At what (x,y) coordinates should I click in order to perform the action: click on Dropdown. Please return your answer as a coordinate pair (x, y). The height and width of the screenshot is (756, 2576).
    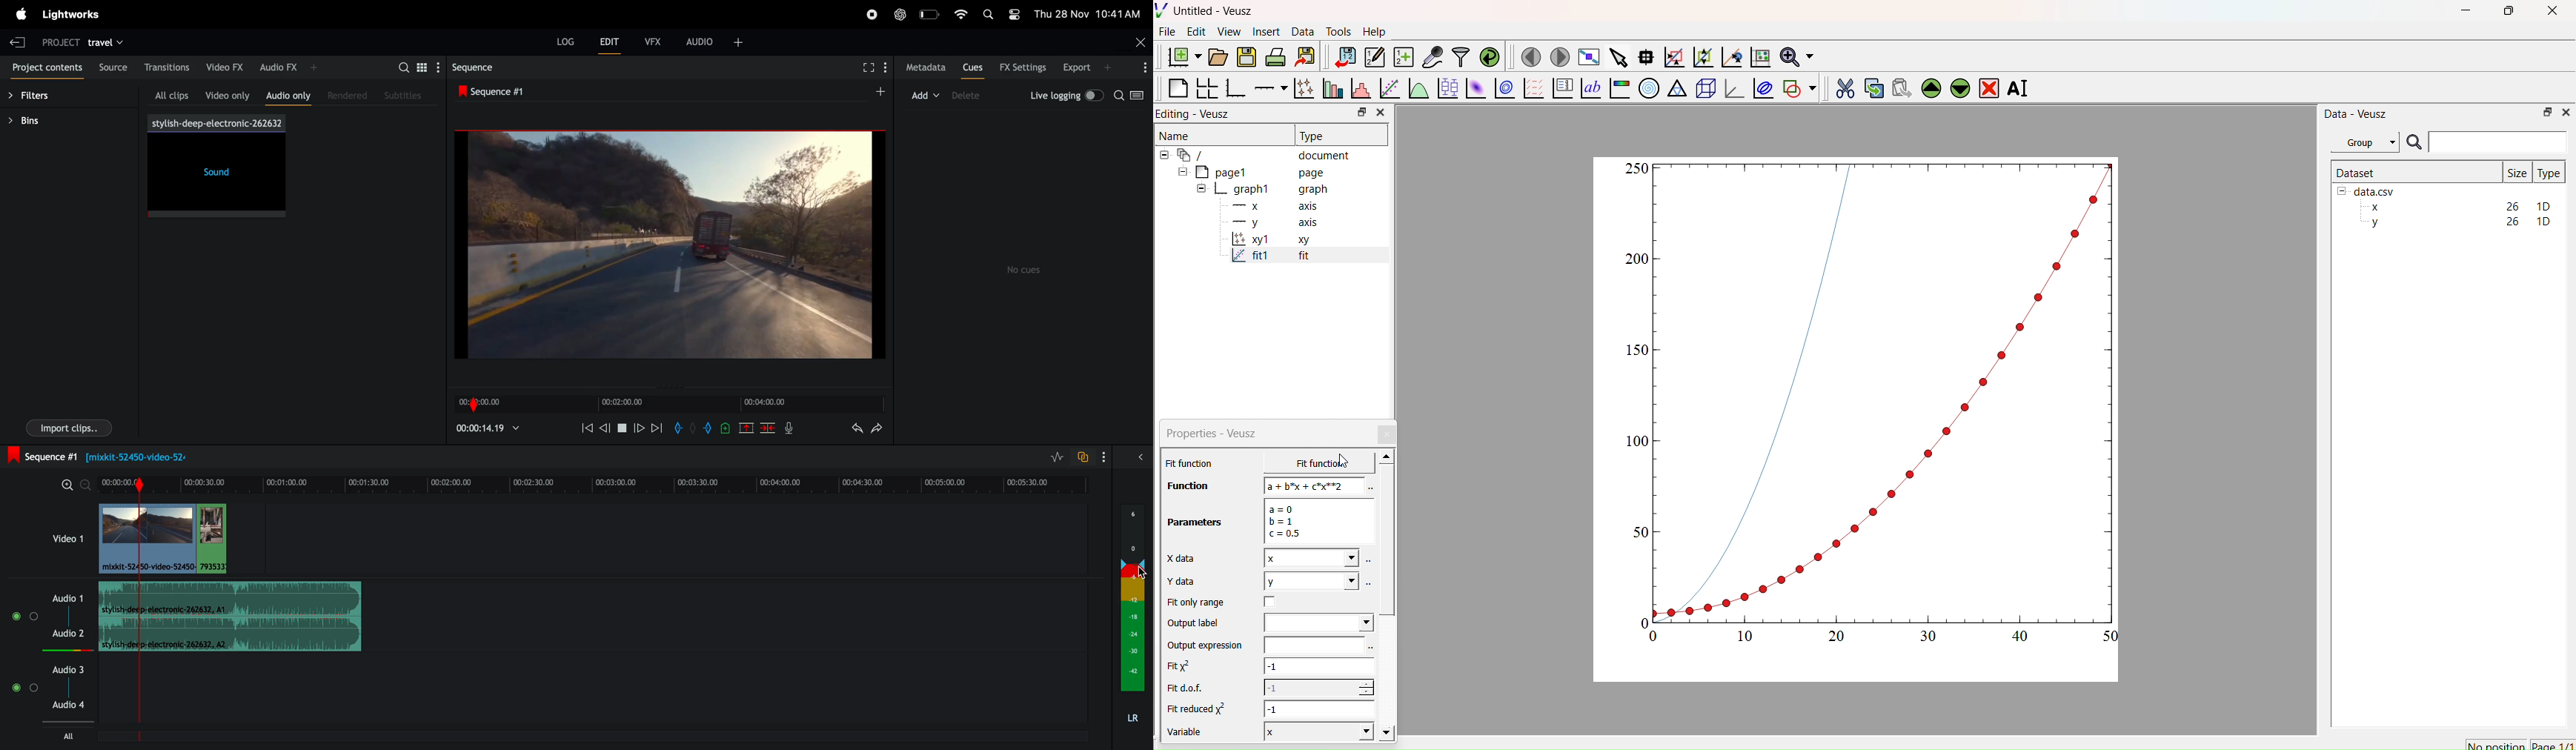
    Looking at the image, I should click on (1318, 623).